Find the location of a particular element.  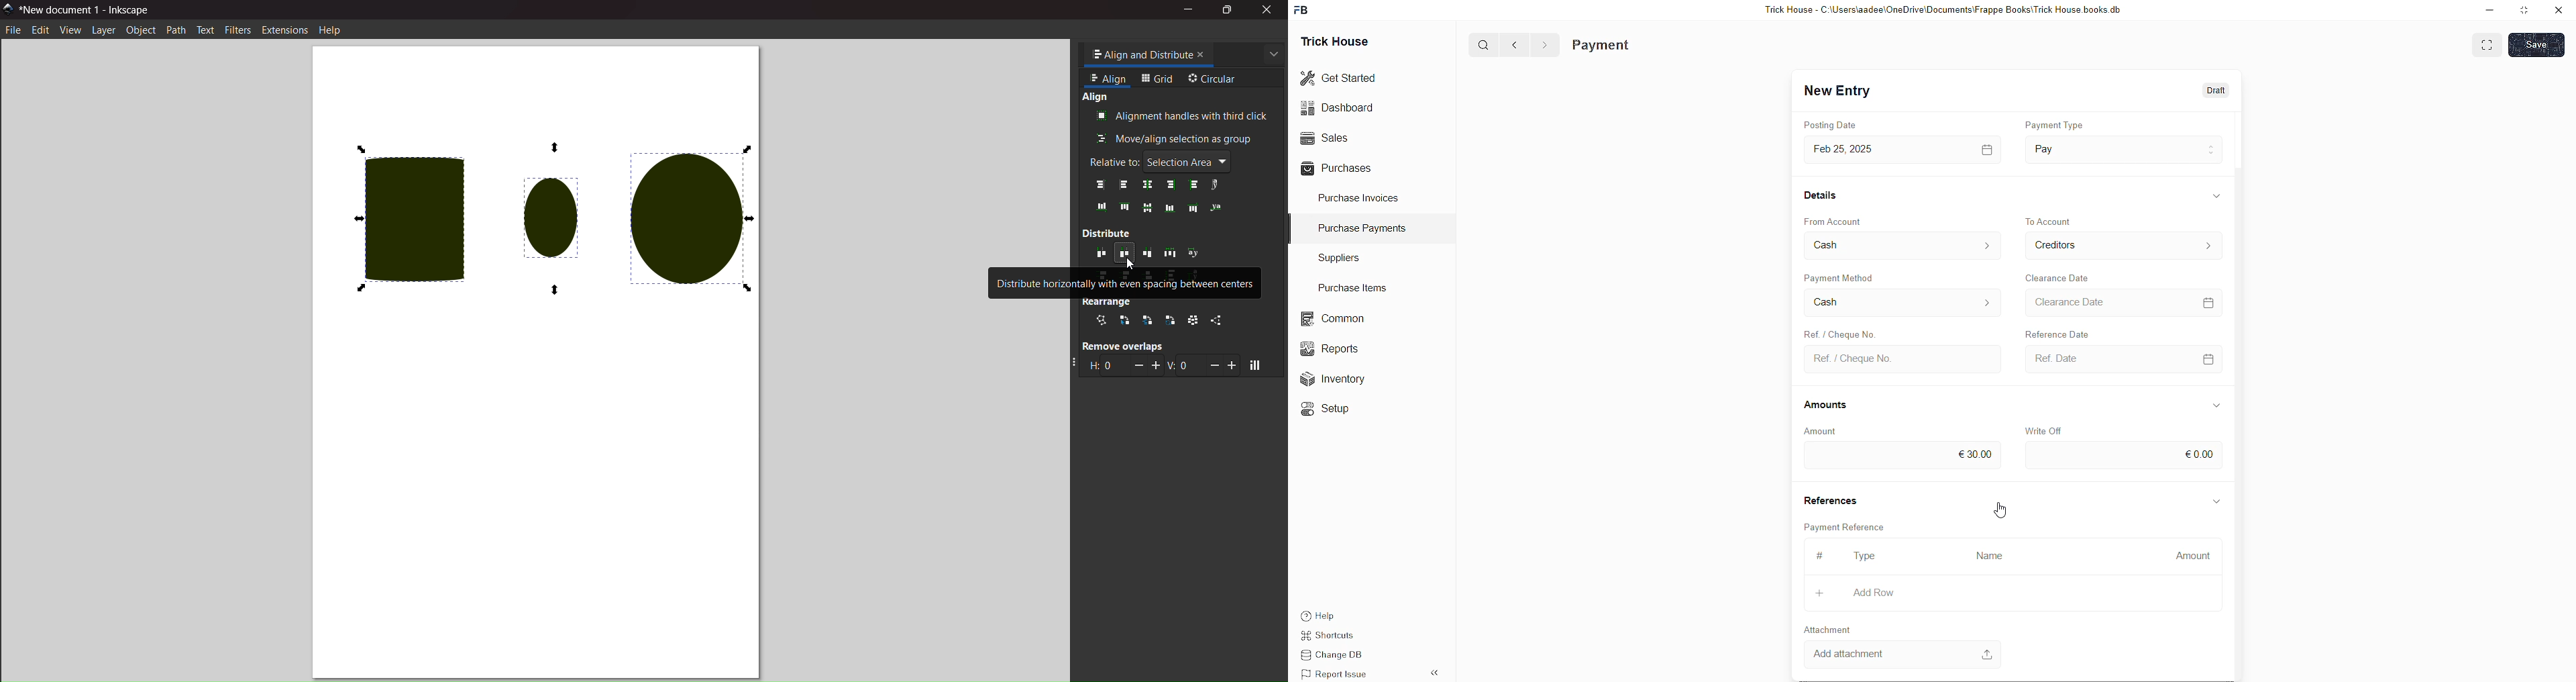

FB is located at coordinates (1303, 9).